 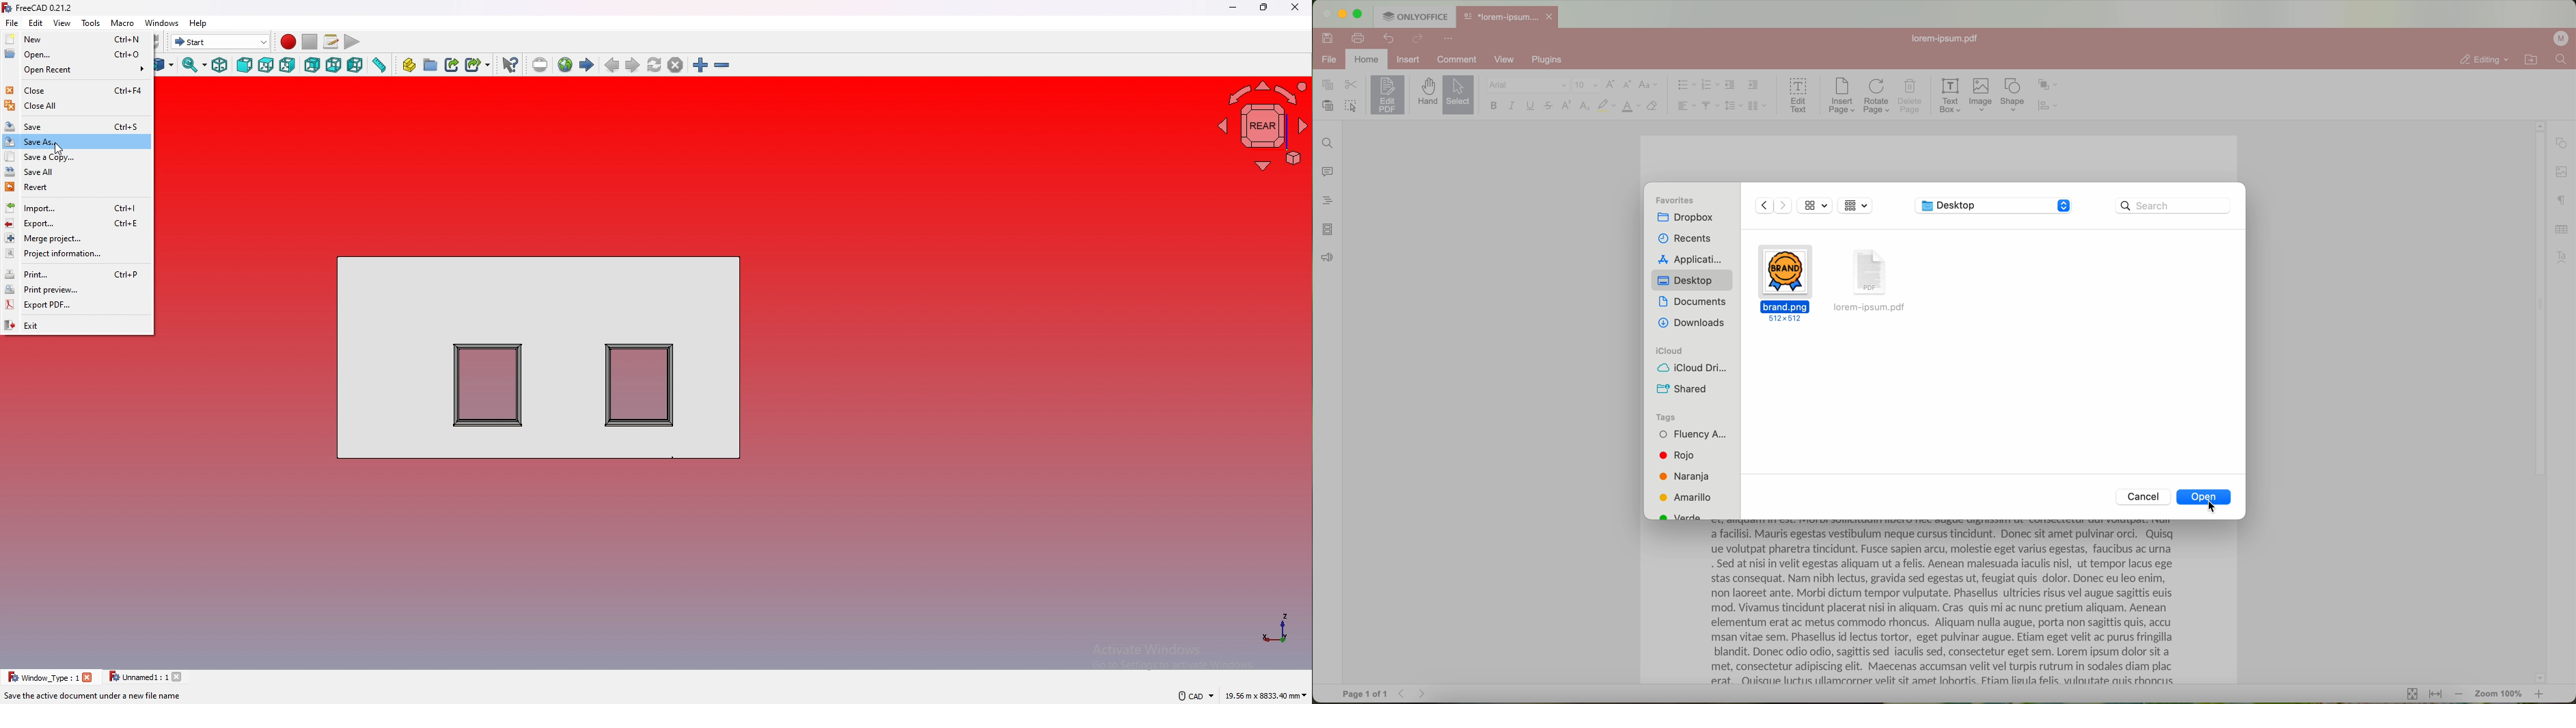 I want to click on help, so click(x=199, y=23).